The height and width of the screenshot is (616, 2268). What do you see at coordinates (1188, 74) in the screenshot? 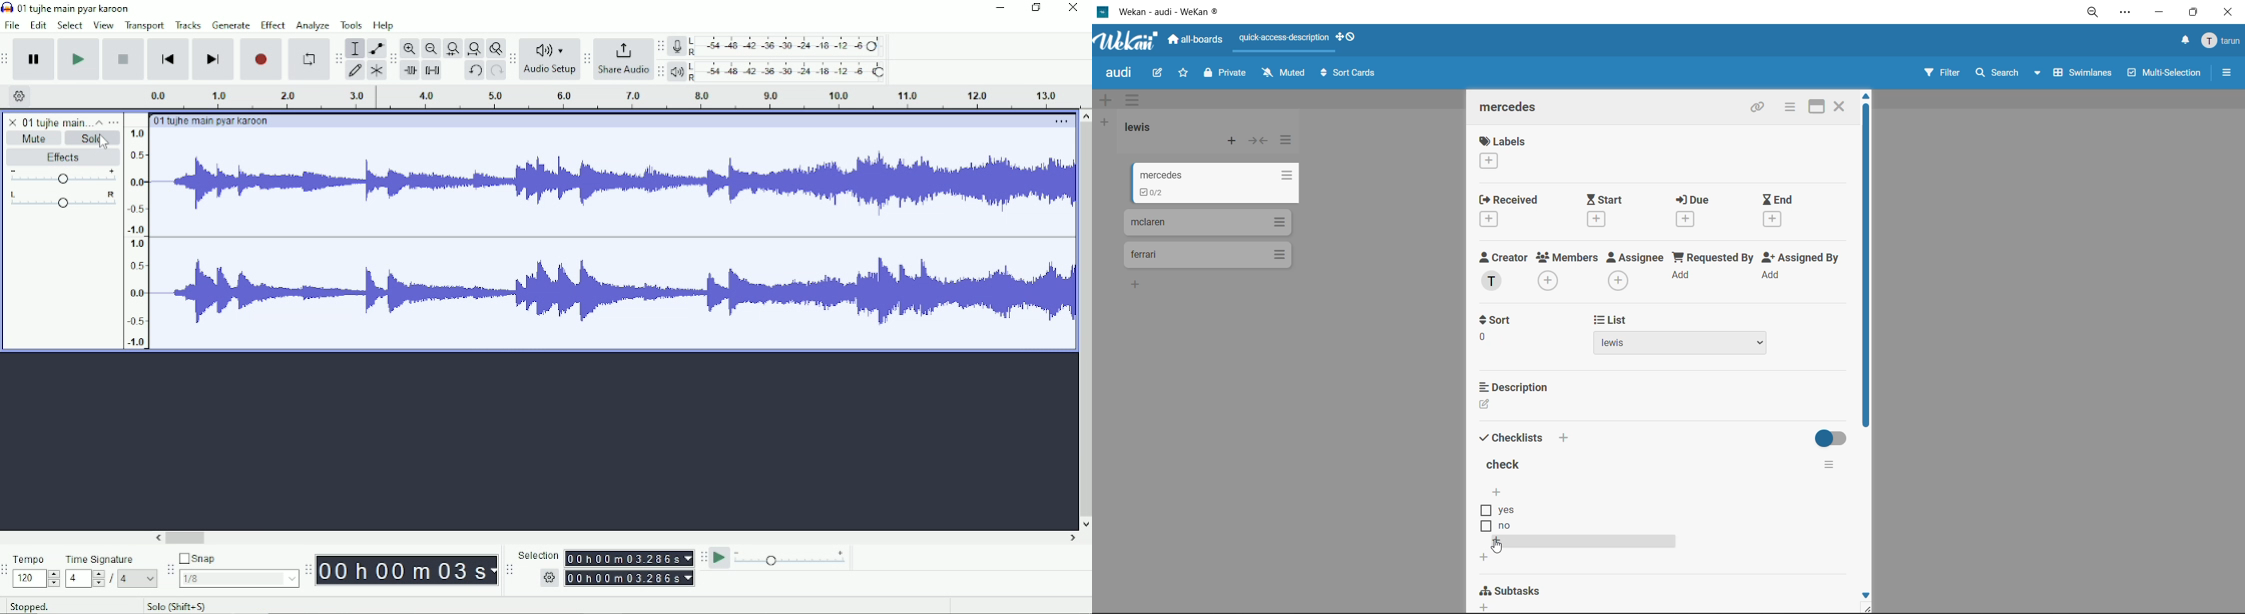
I see `star` at bounding box center [1188, 74].